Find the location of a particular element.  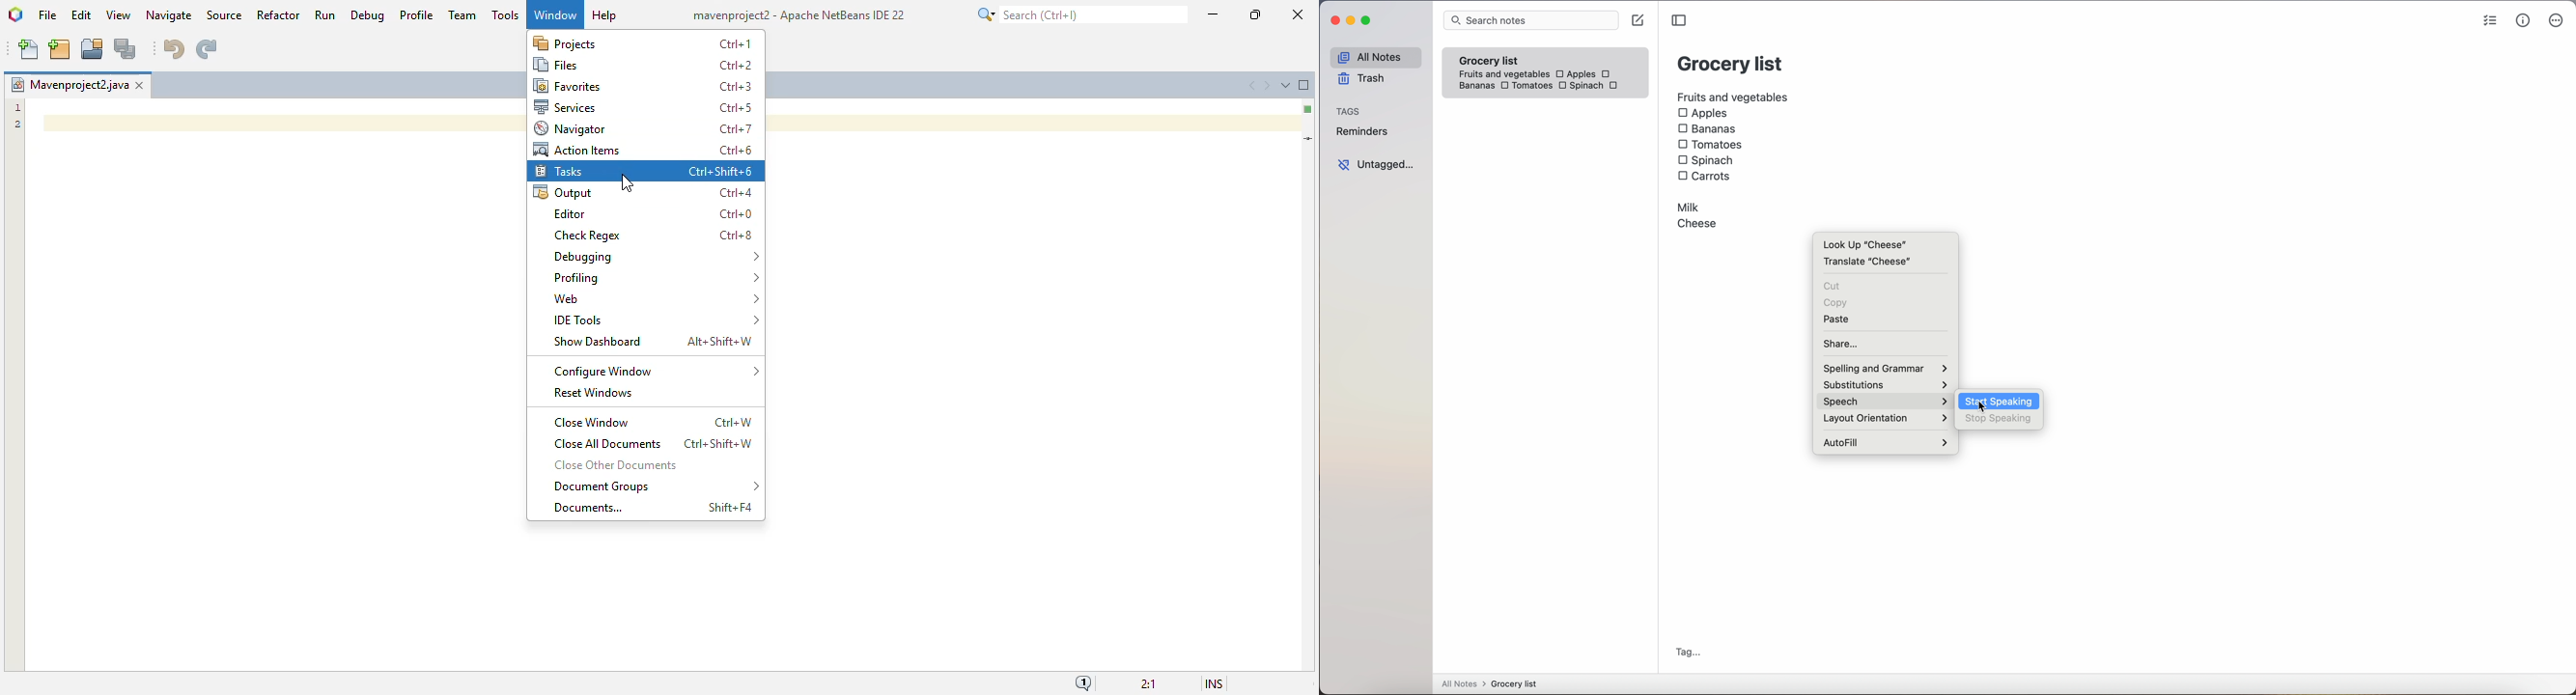

layout orientation is located at coordinates (1886, 419).